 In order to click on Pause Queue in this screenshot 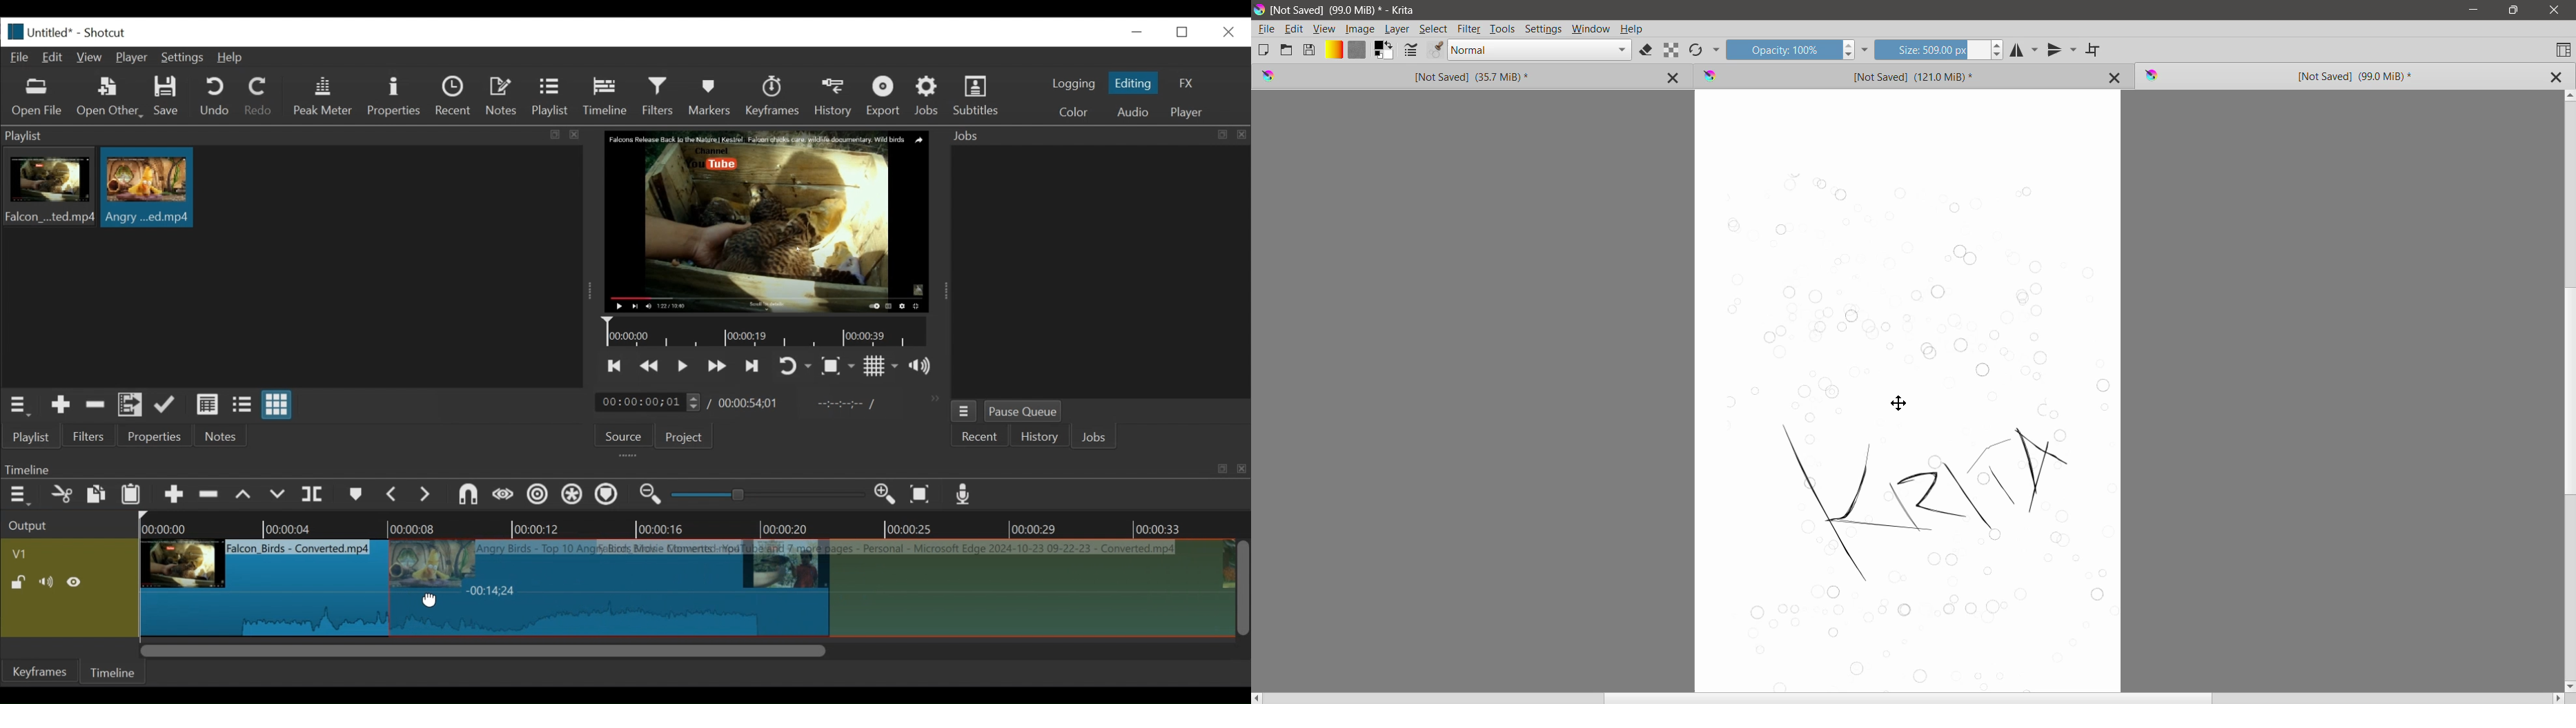, I will do `click(1024, 414)`.